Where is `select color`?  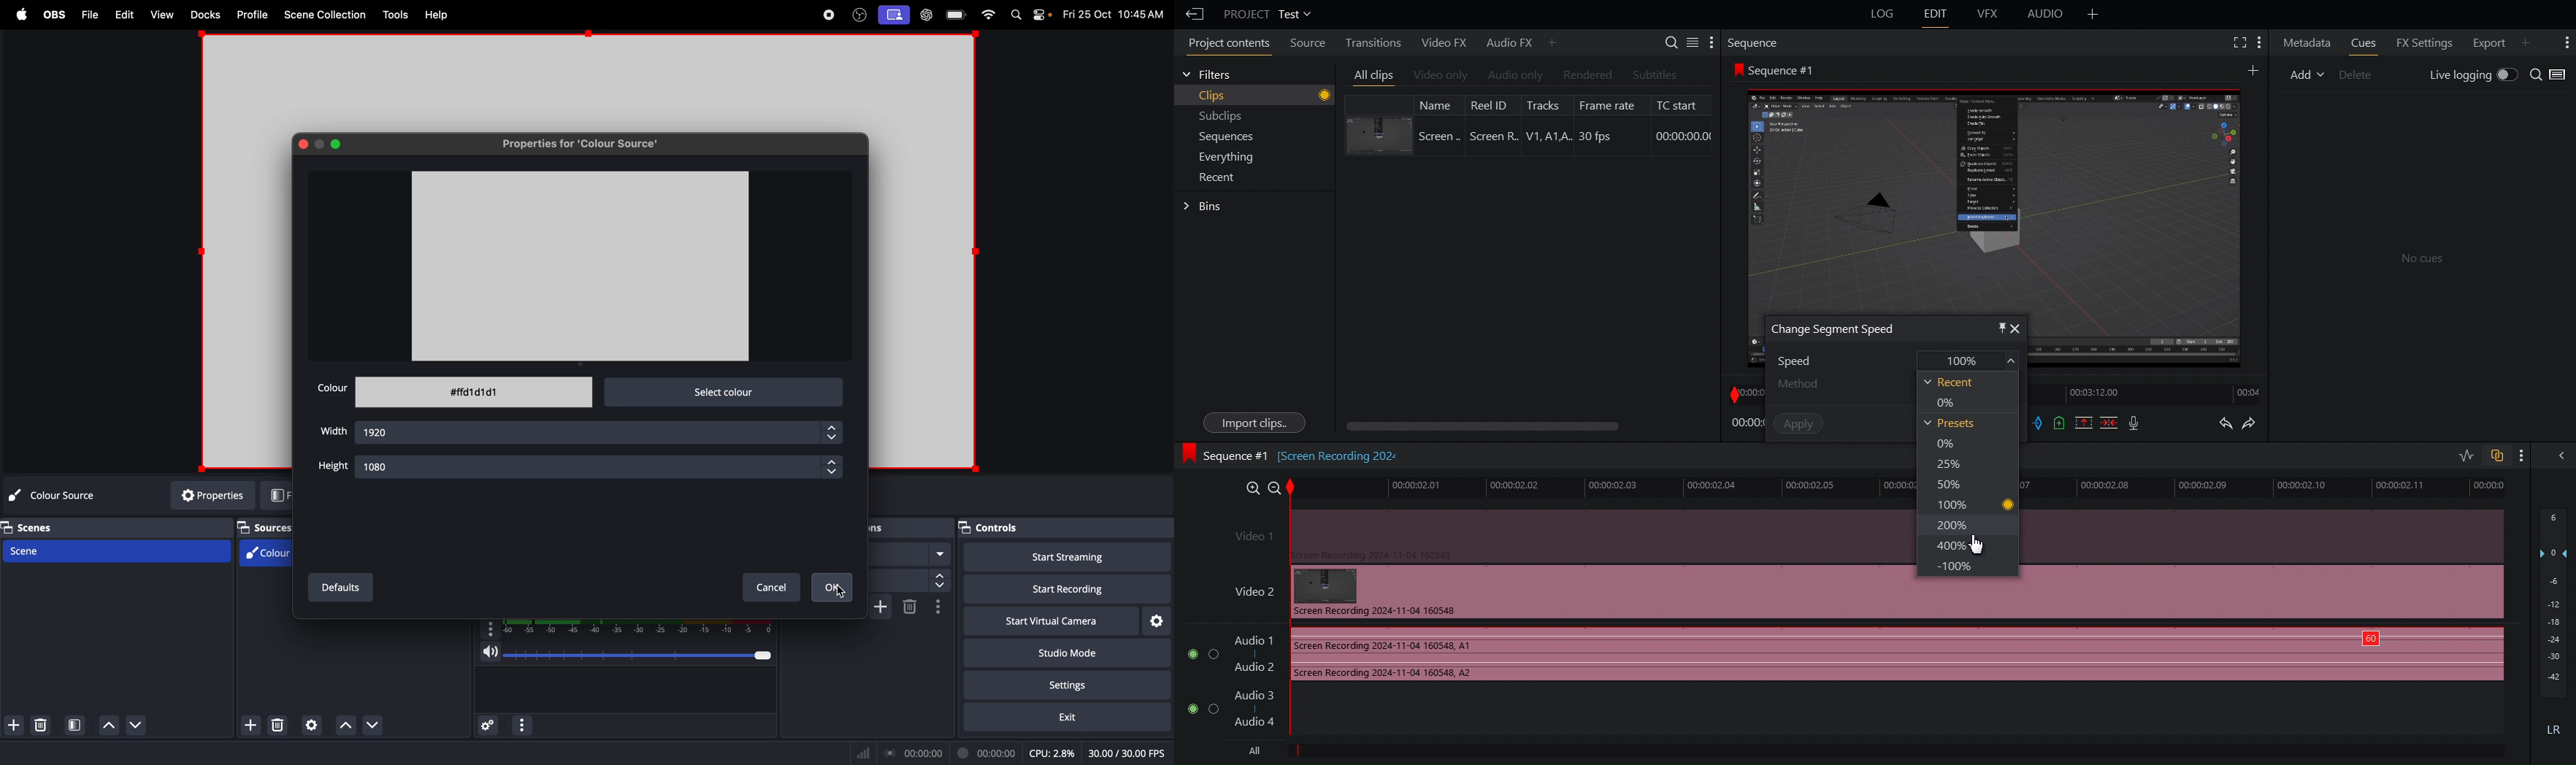
select color is located at coordinates (725, 393).